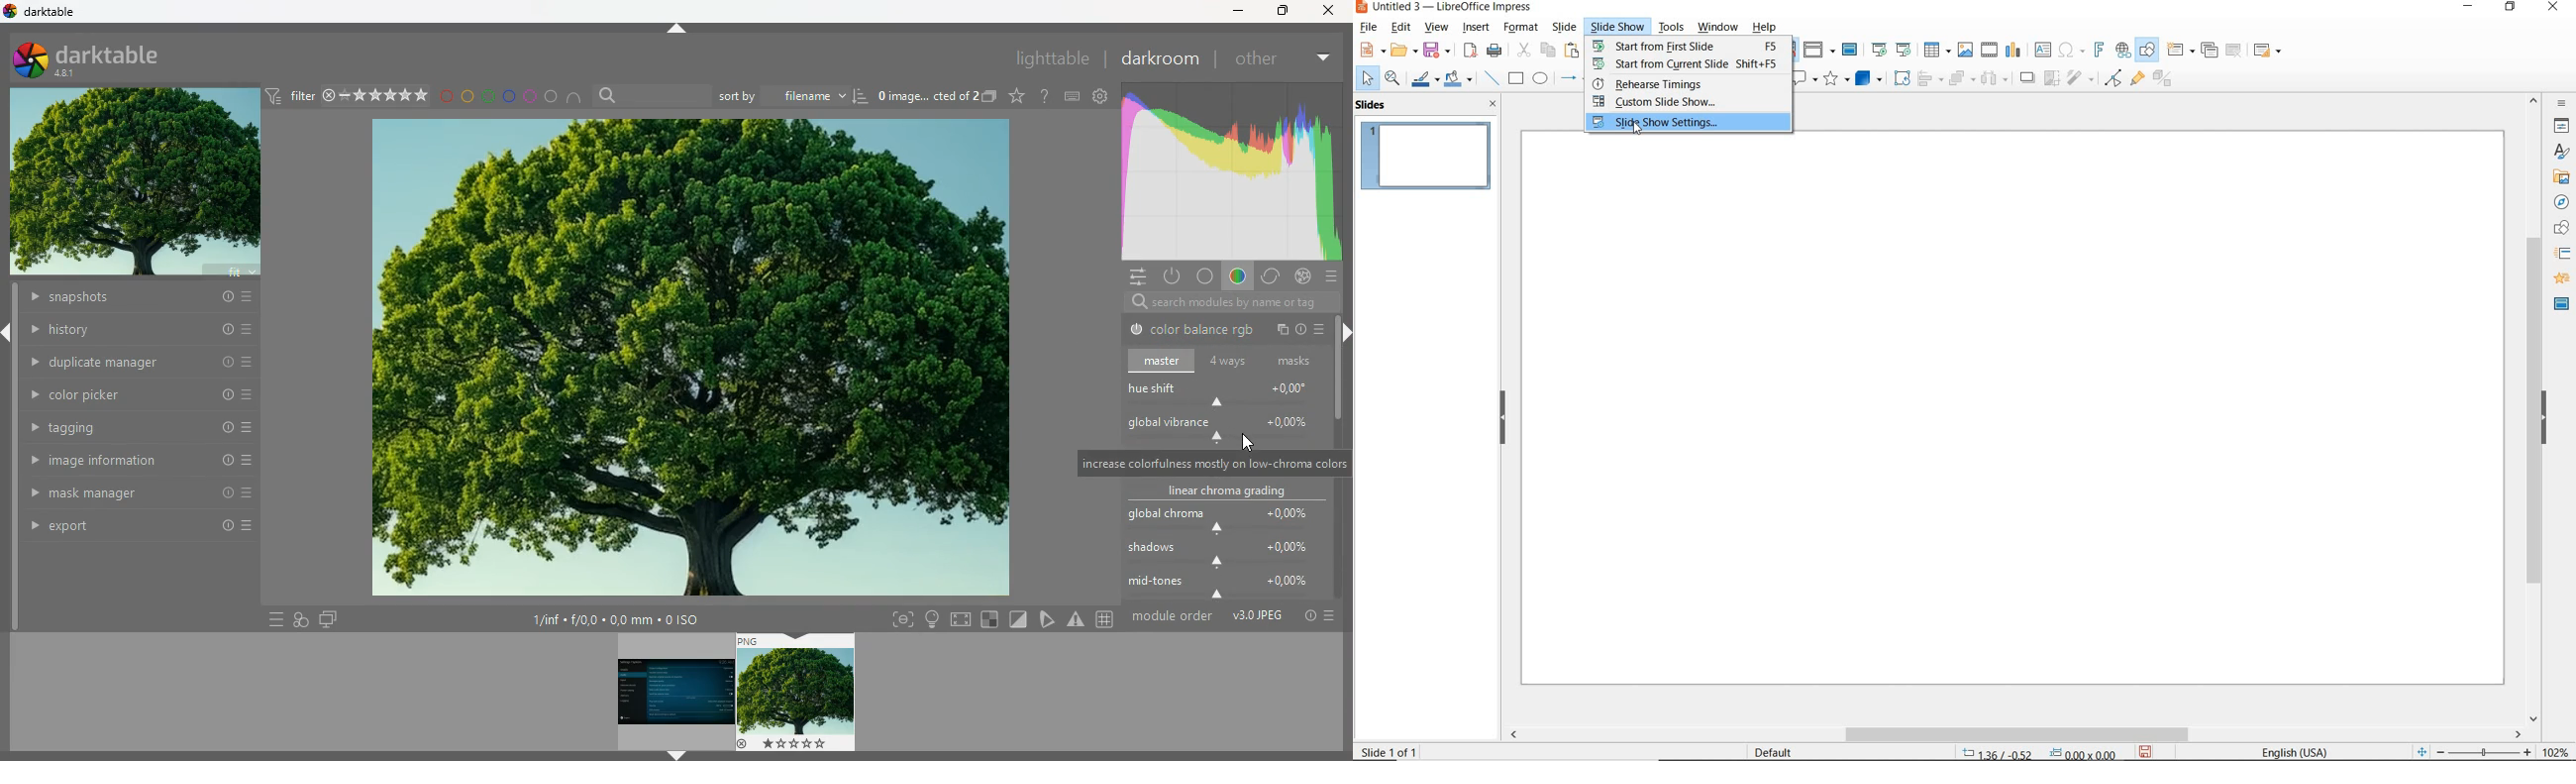 This screenshot has height=784, width=2576. I want to click on red, so click(446, 98).